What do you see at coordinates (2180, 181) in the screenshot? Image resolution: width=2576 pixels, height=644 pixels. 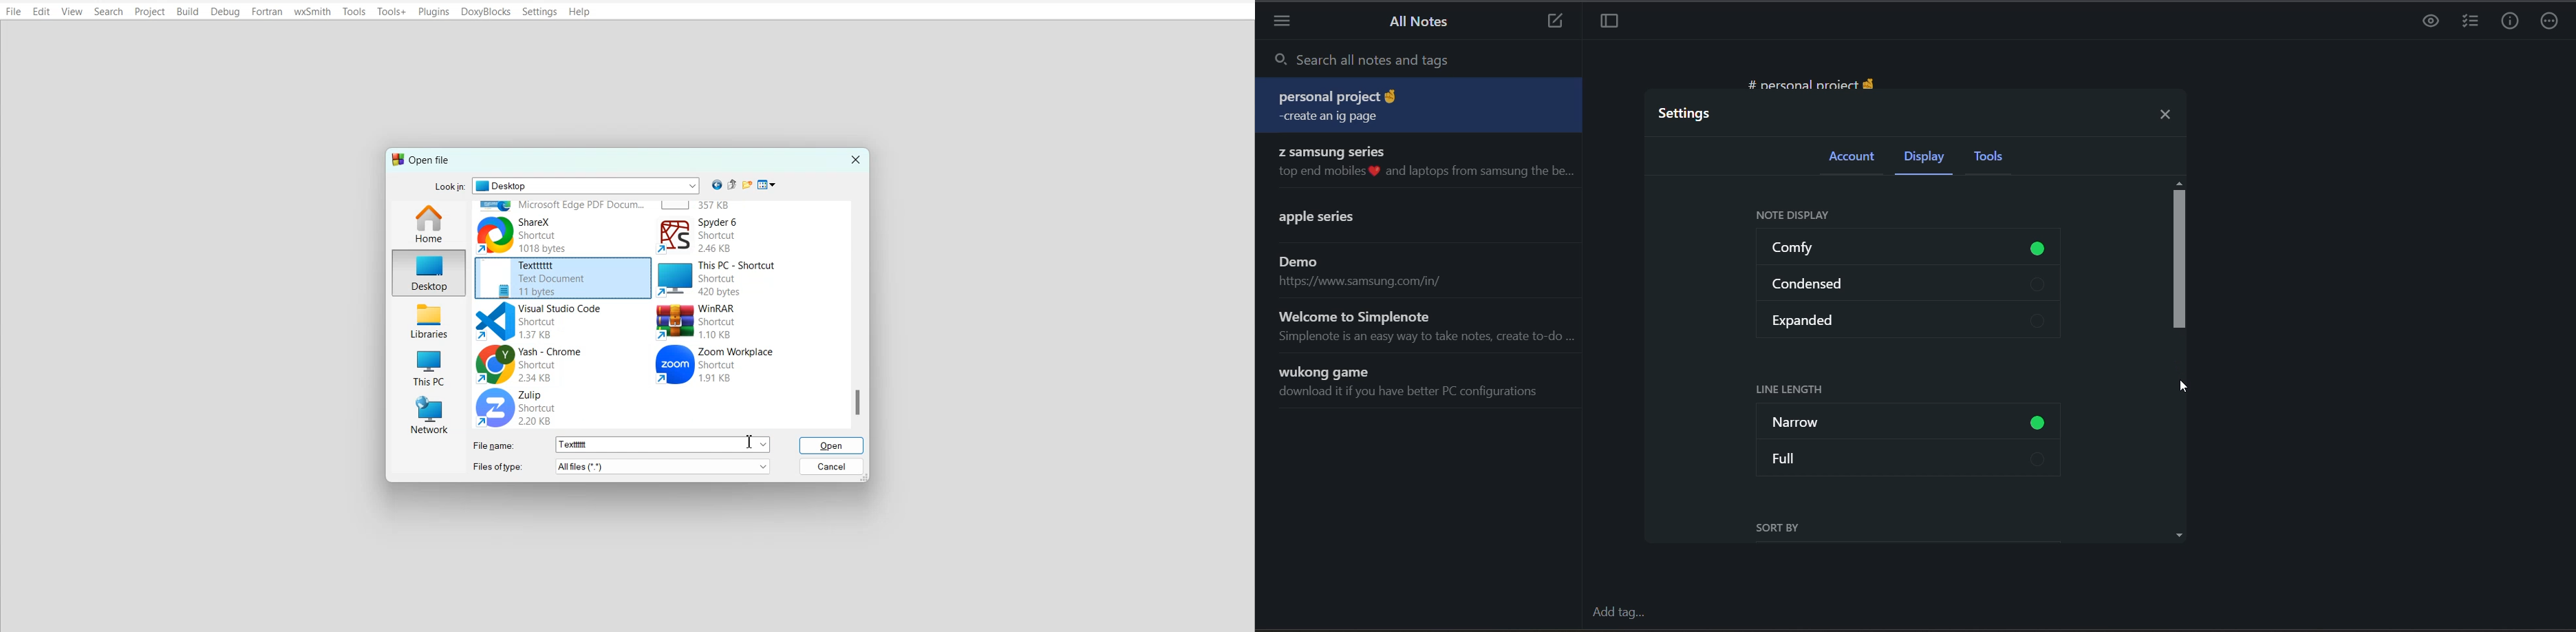 I see `Up` at bounding box center [2180, 181].